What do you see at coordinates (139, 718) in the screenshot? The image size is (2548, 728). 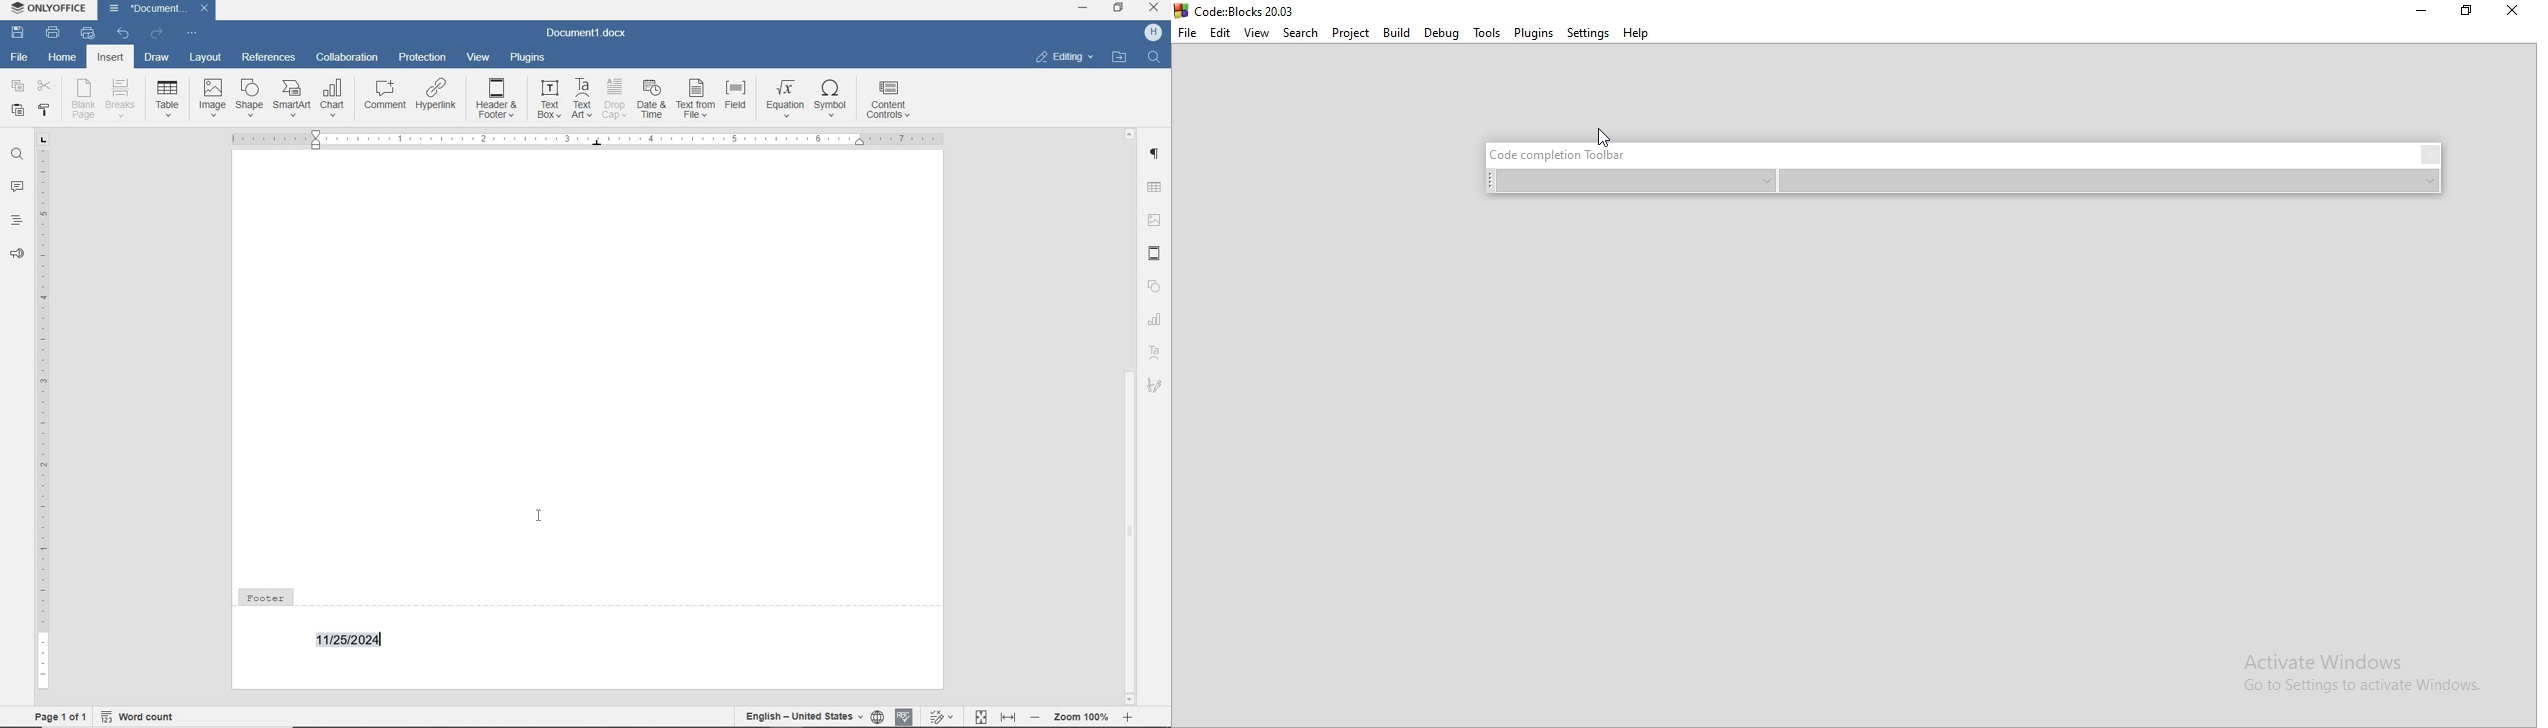 I see `Word count` at bounding box center [139, 718].